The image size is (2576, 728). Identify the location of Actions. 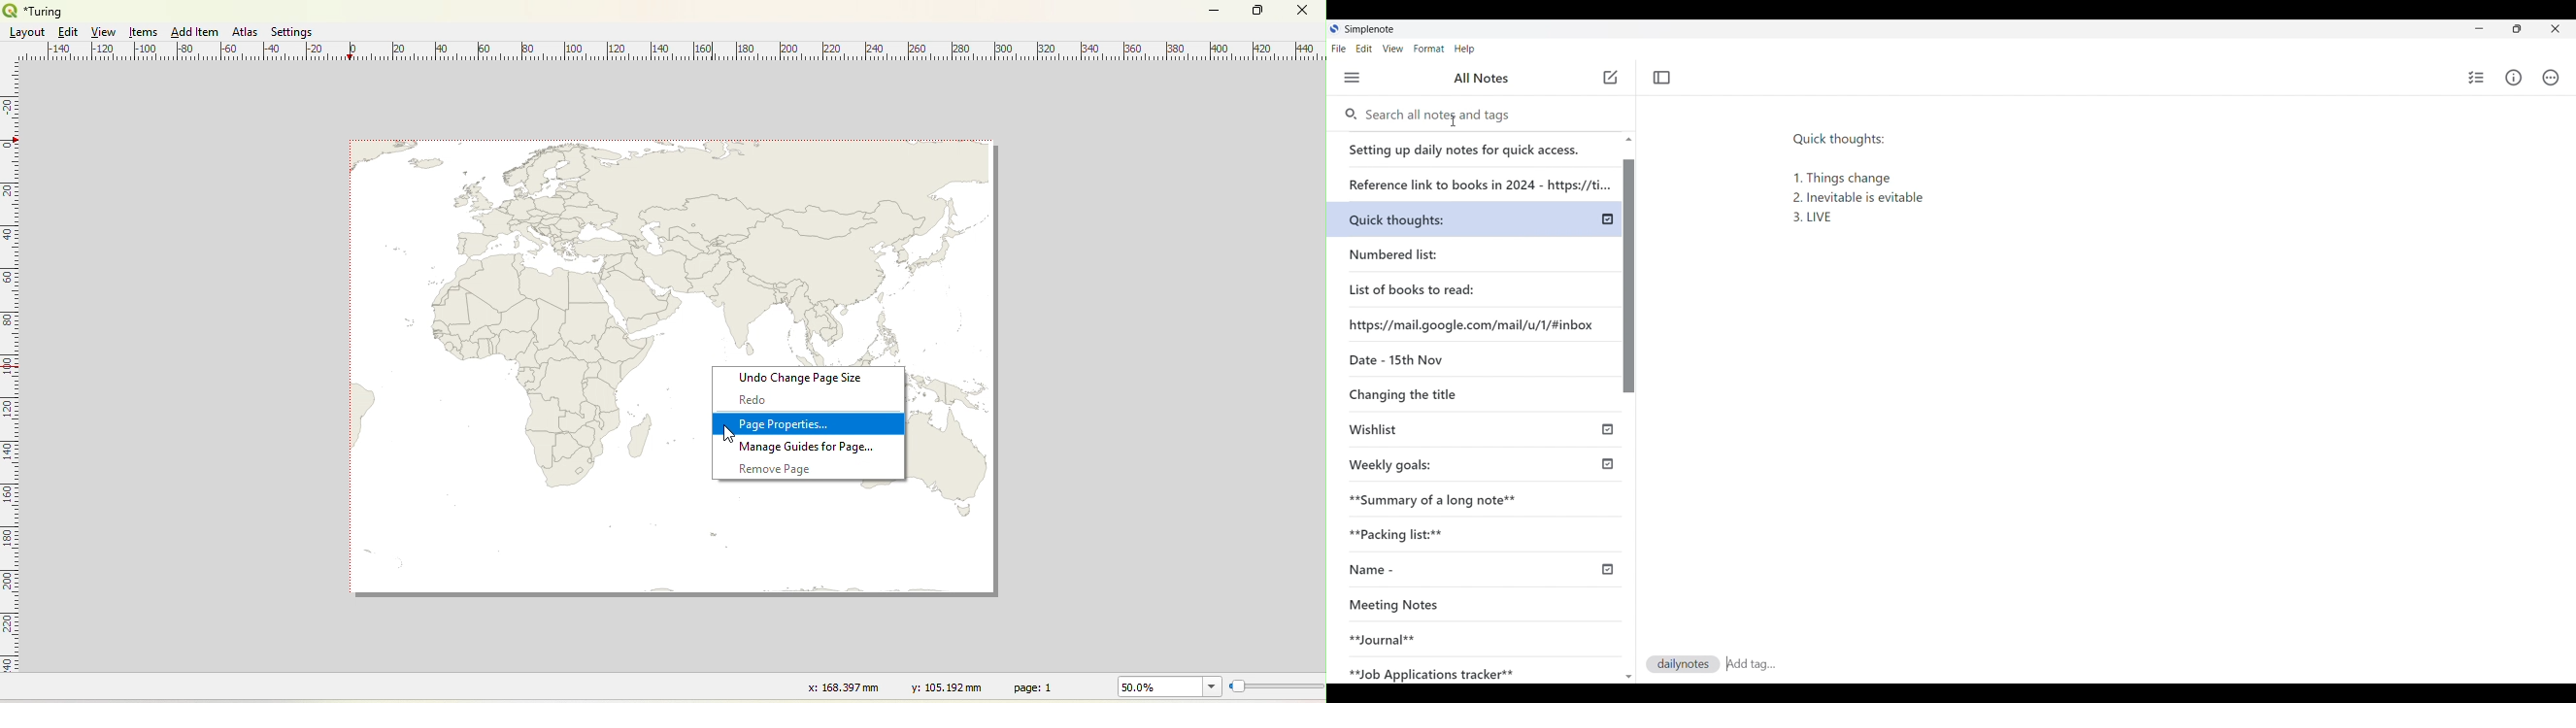
(2549, 77).